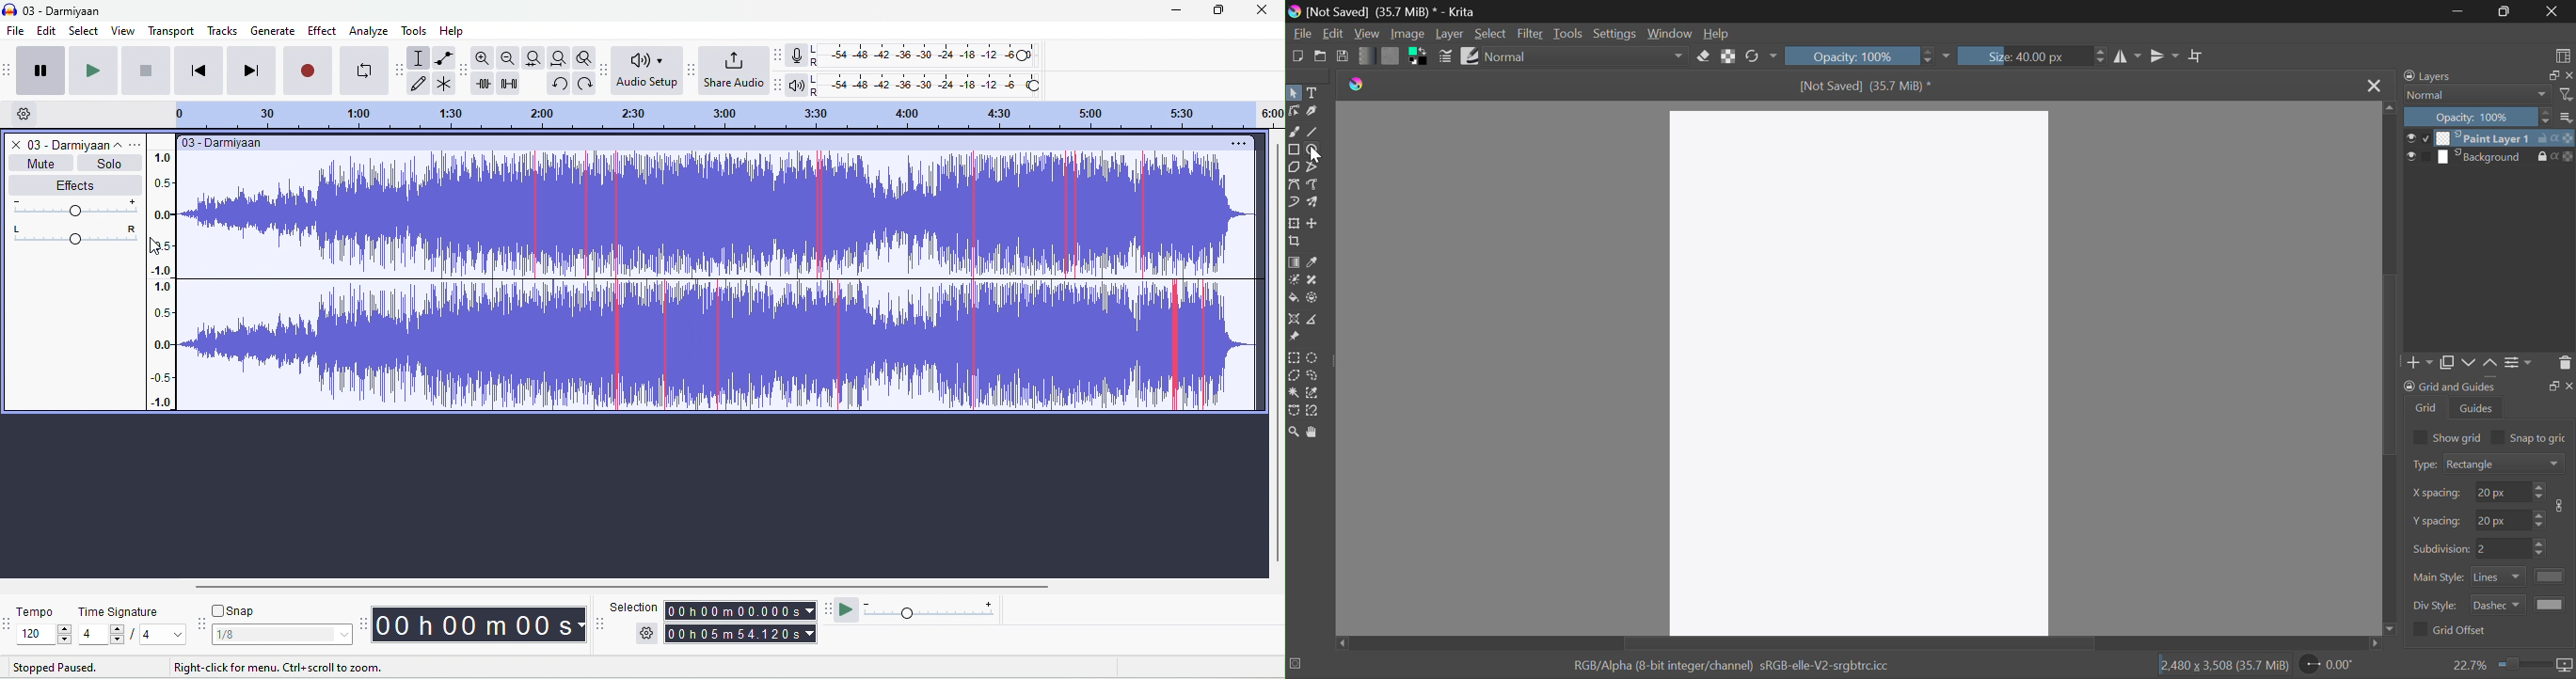 This screenshot has width=2576, height=700. I want to click on selection, so click(419, 57).